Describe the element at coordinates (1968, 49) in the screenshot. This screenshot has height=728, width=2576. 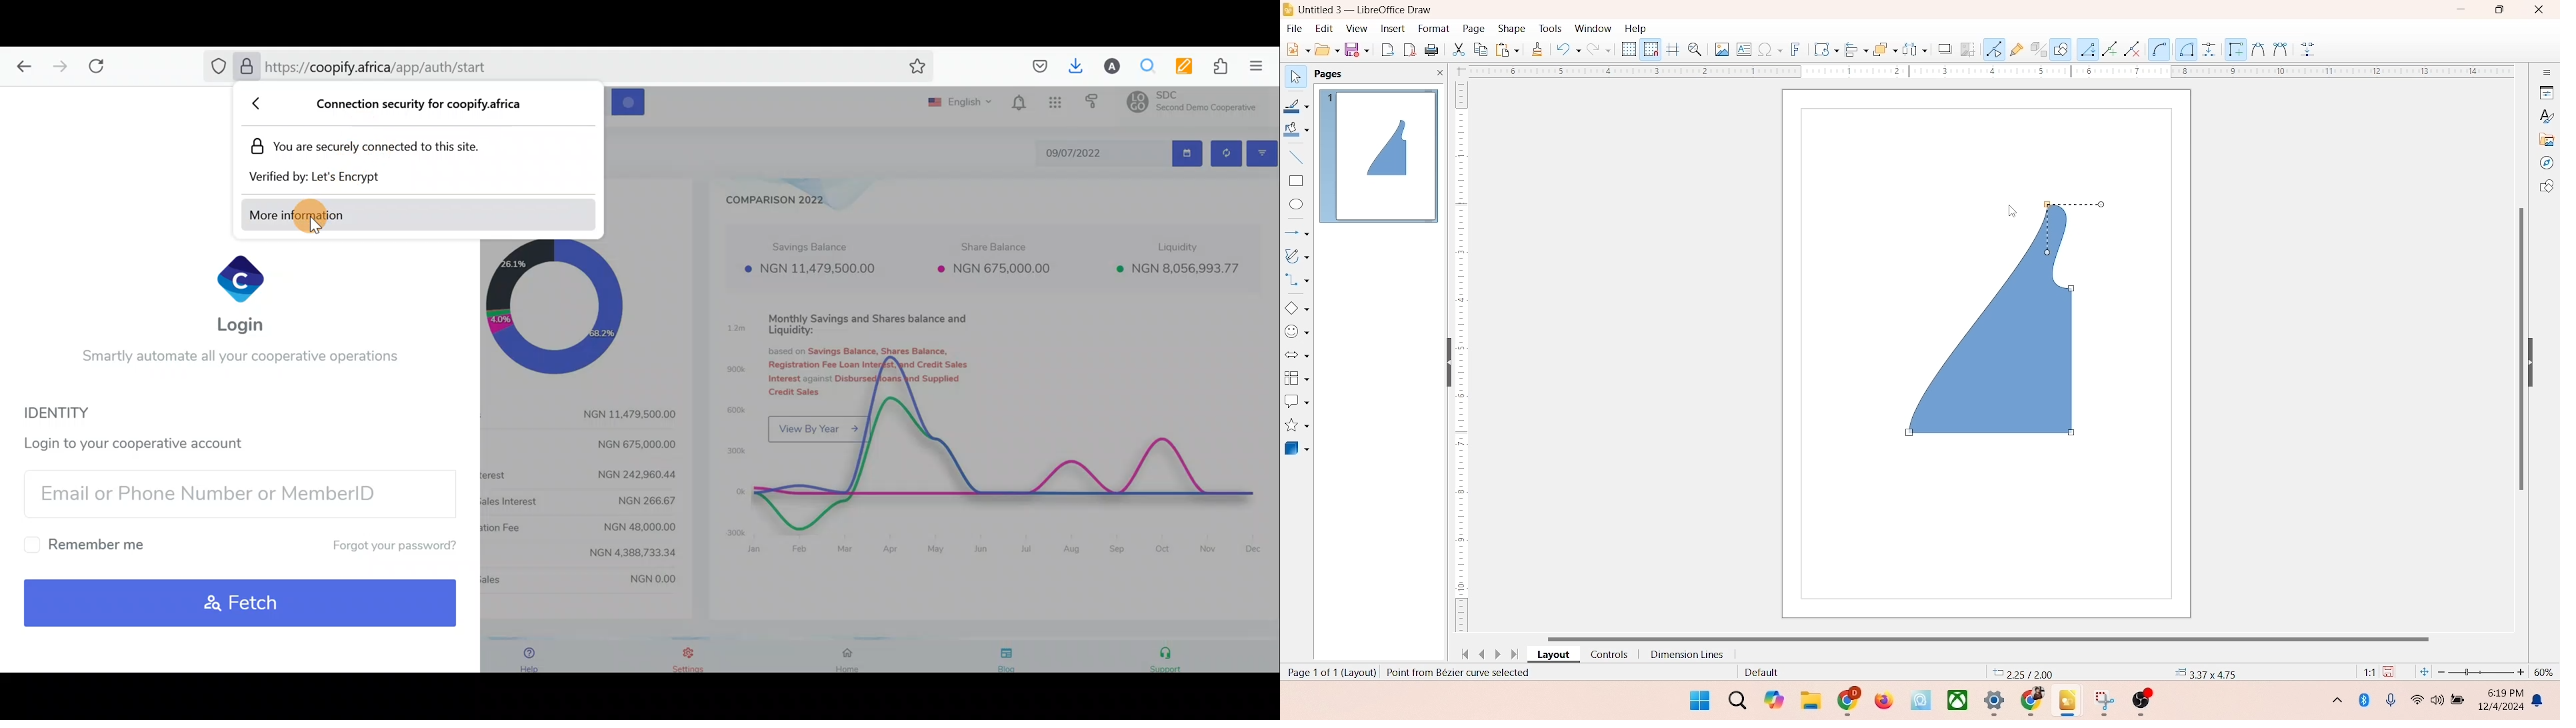
I see `crop image` at that location.